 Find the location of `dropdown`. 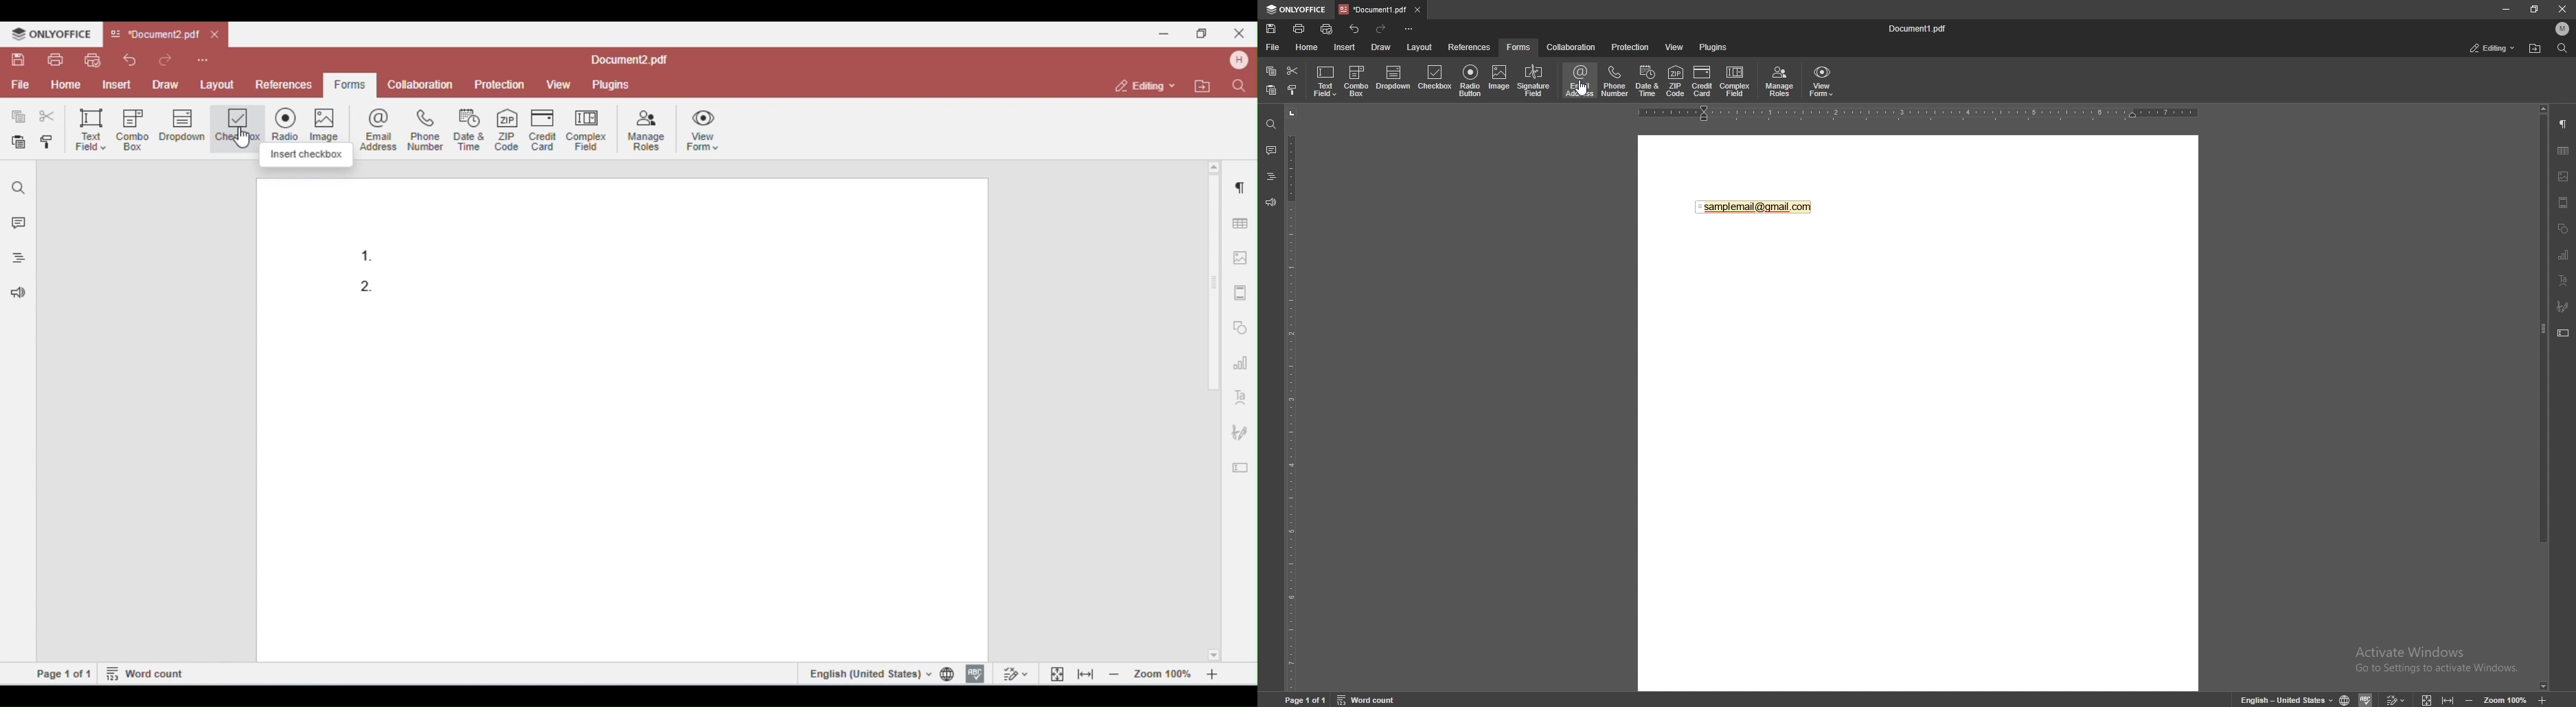

dropdown is located at coordinates (1393, 79).